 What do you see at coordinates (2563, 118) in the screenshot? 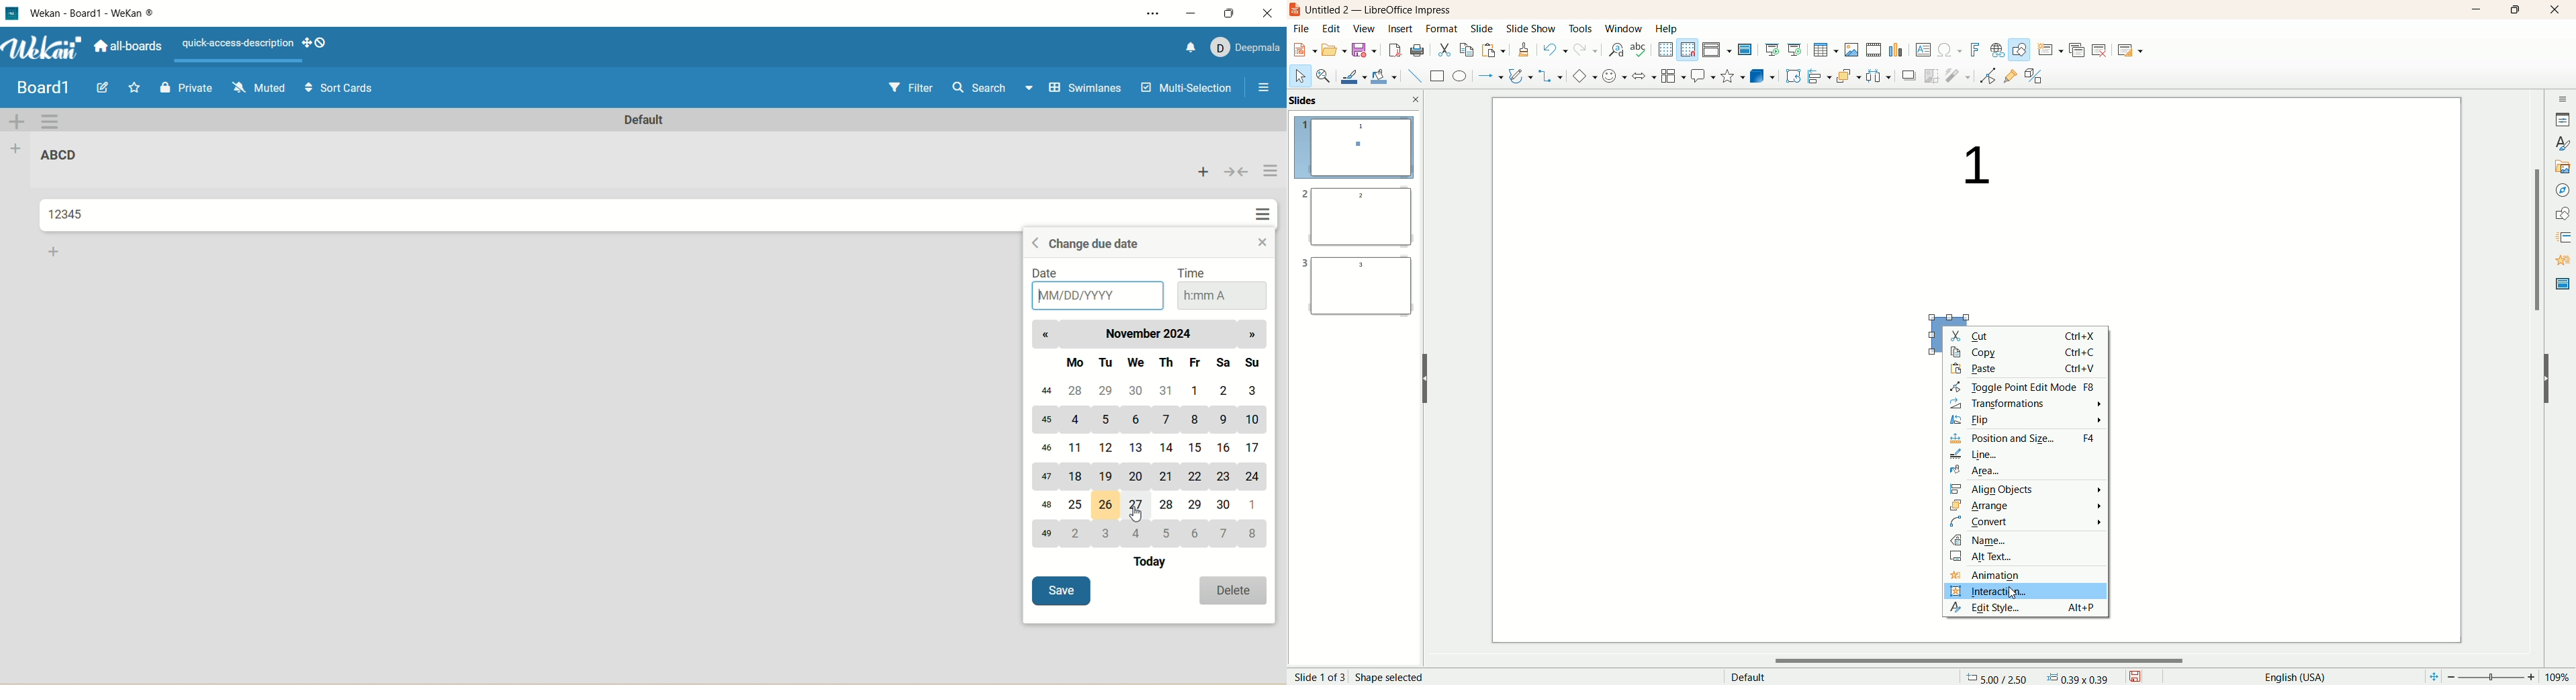
I see `properties` at bounding box center [2563, 118].